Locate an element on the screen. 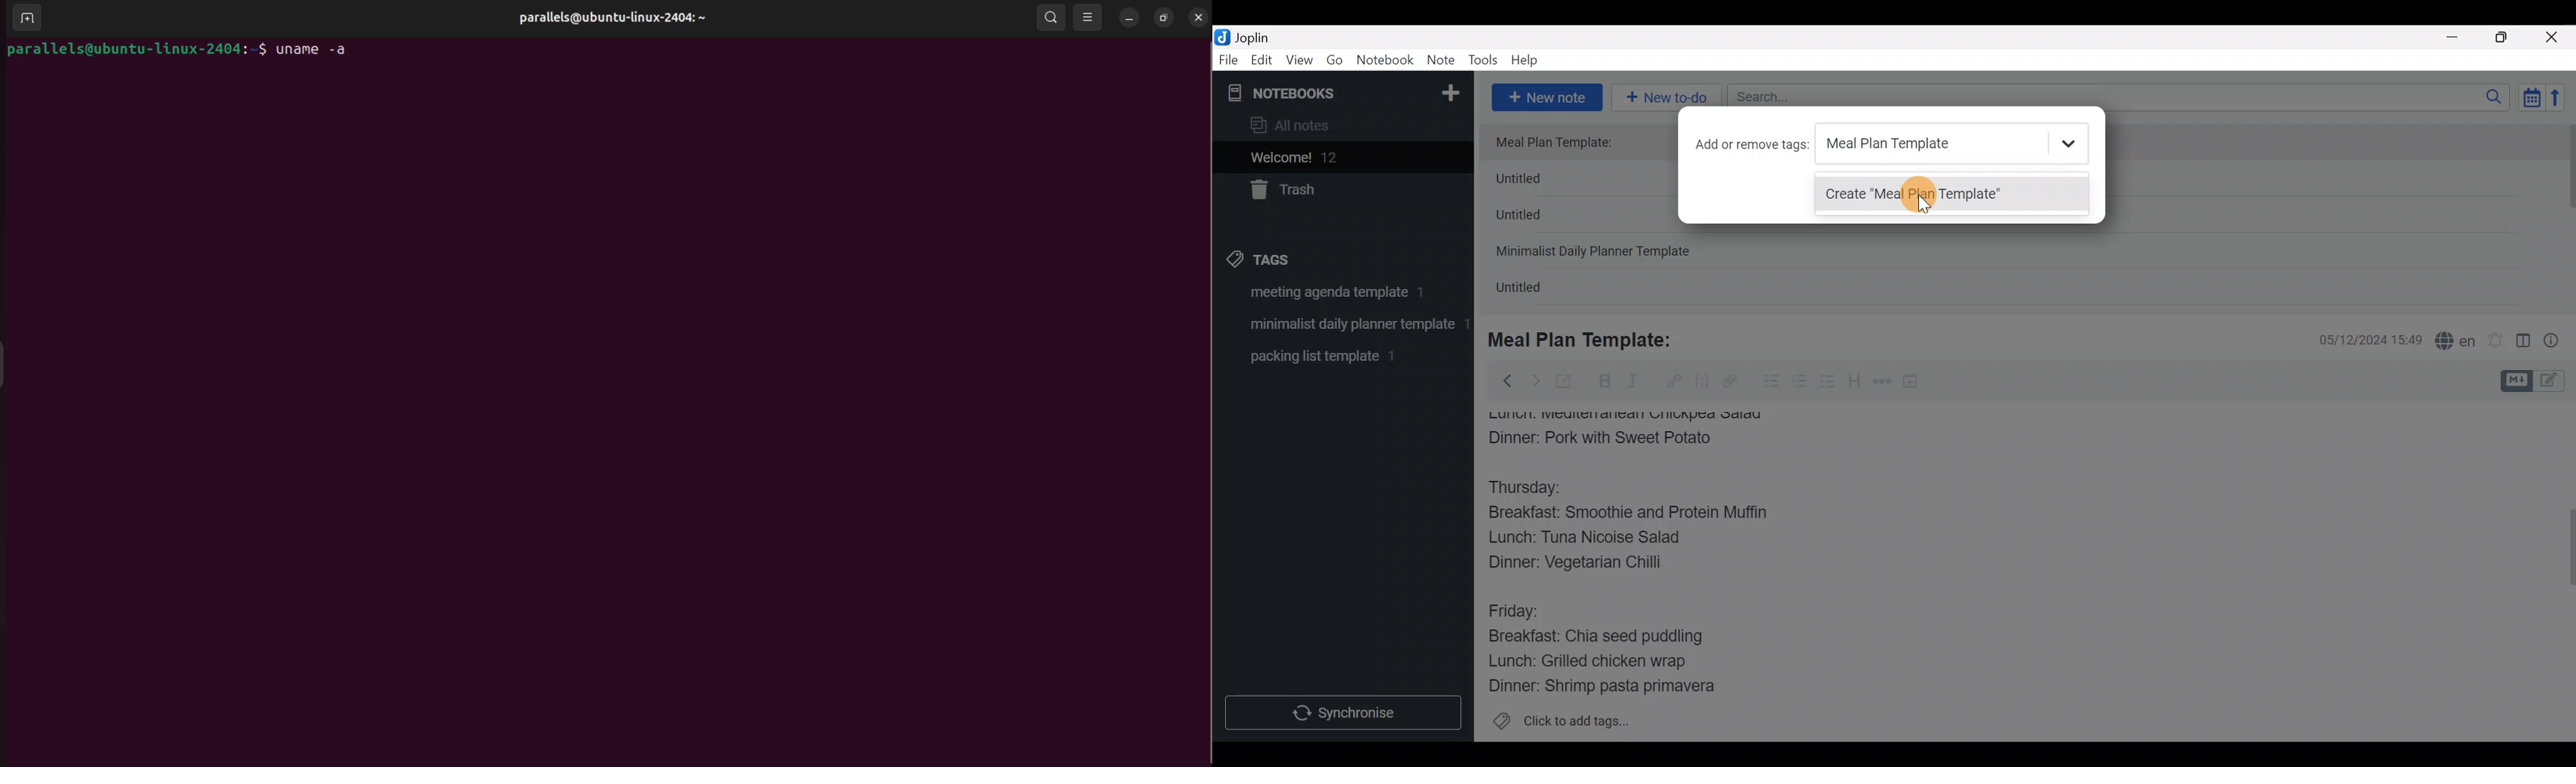  Italic is located at coordinates (1631, 384).